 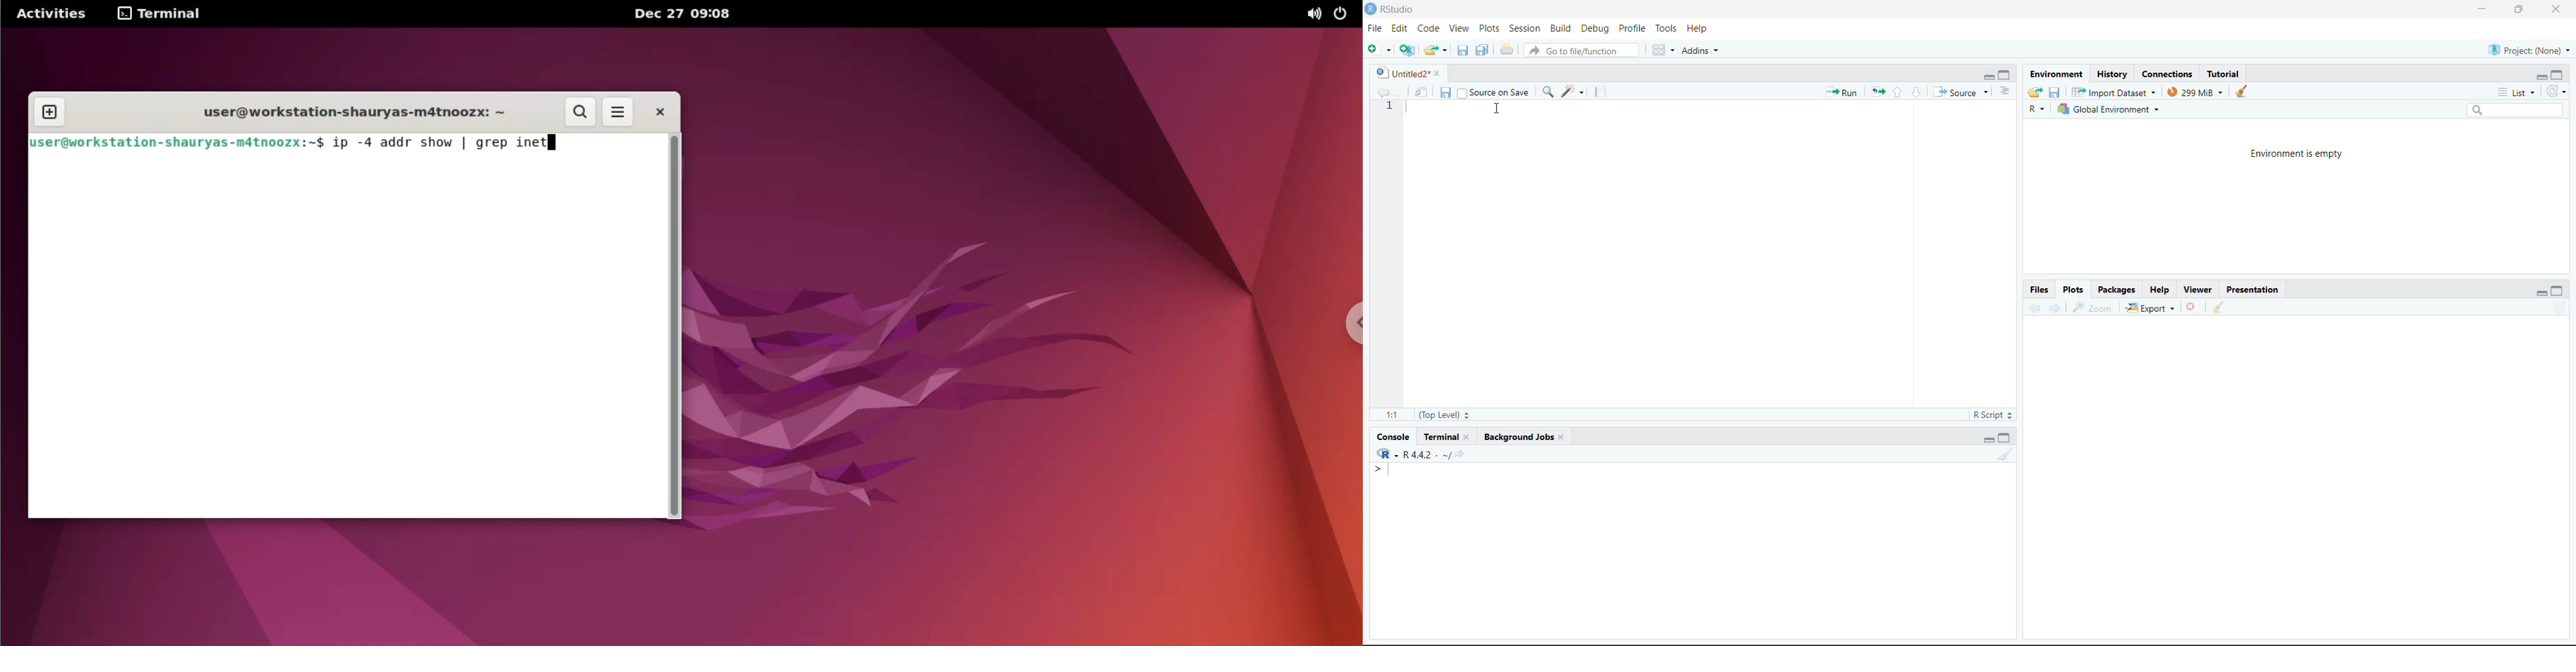 What do you see at coordinates (2152, 307) in the screenshot?
I see `export` at bounding box center [2152, 307].